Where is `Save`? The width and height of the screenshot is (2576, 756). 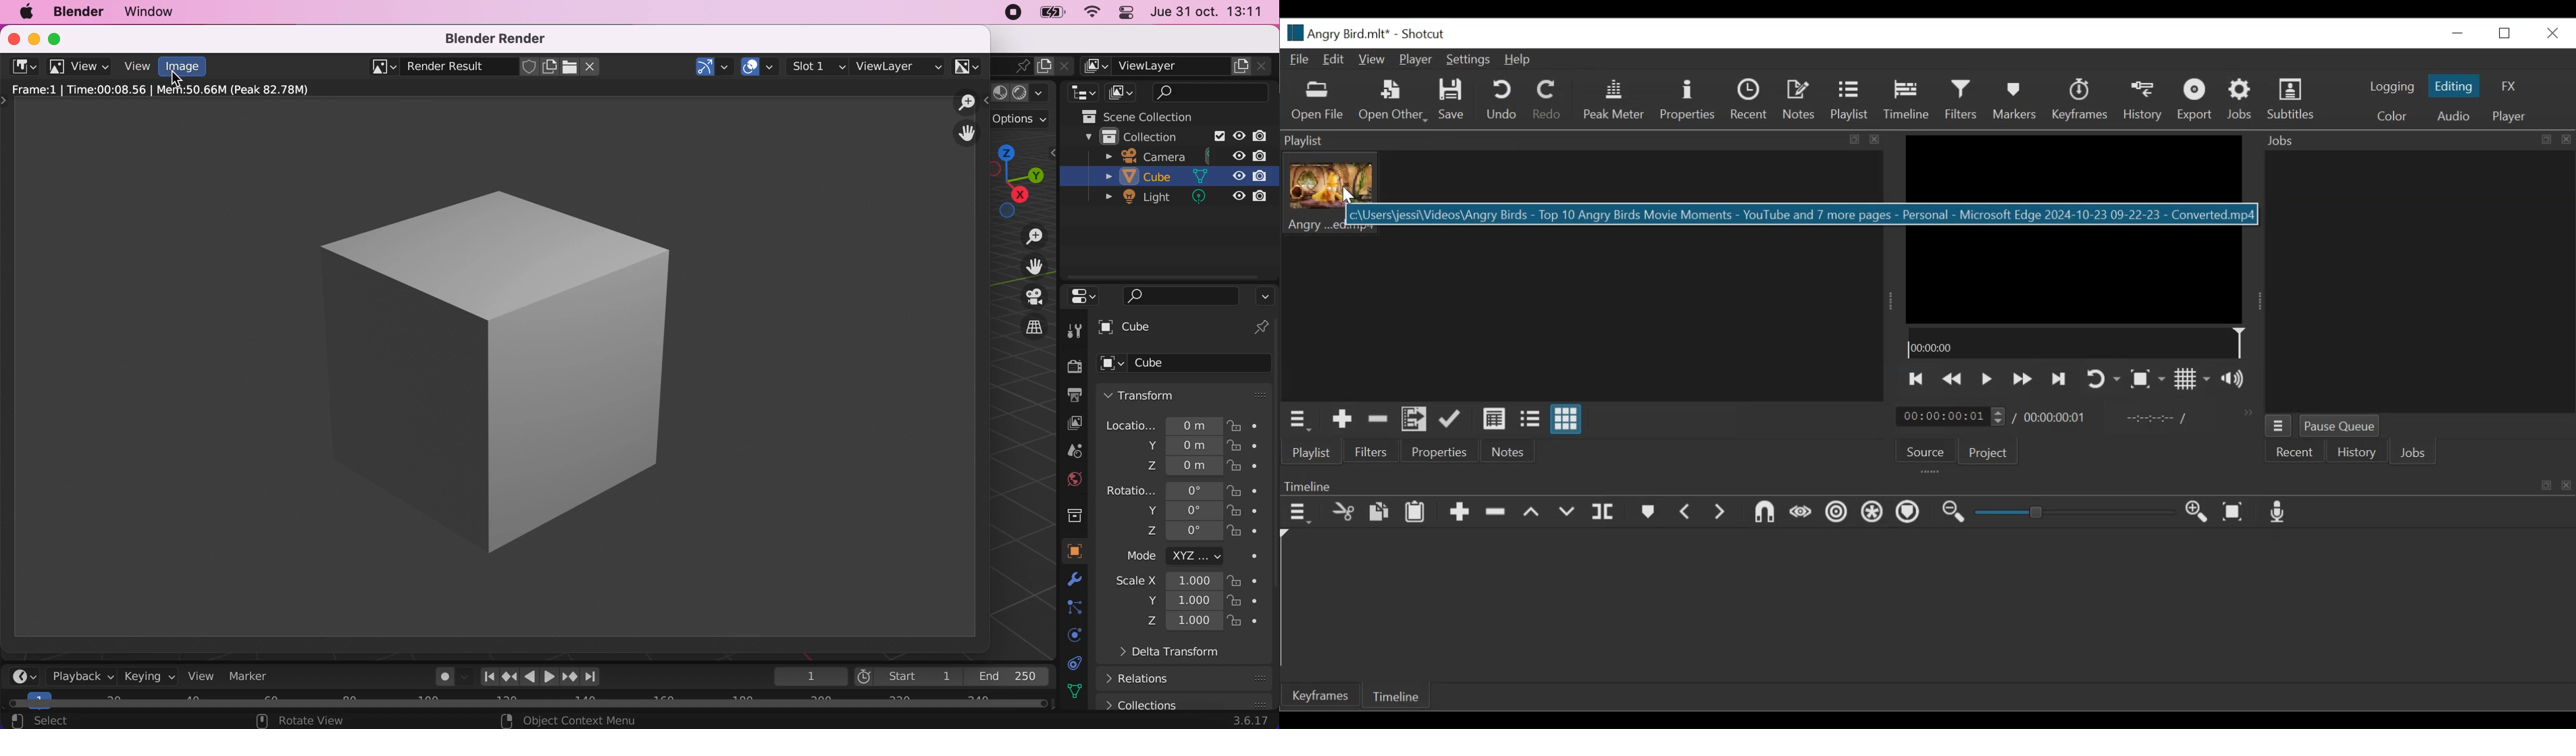 Save is located at coordinates (1455, 101).